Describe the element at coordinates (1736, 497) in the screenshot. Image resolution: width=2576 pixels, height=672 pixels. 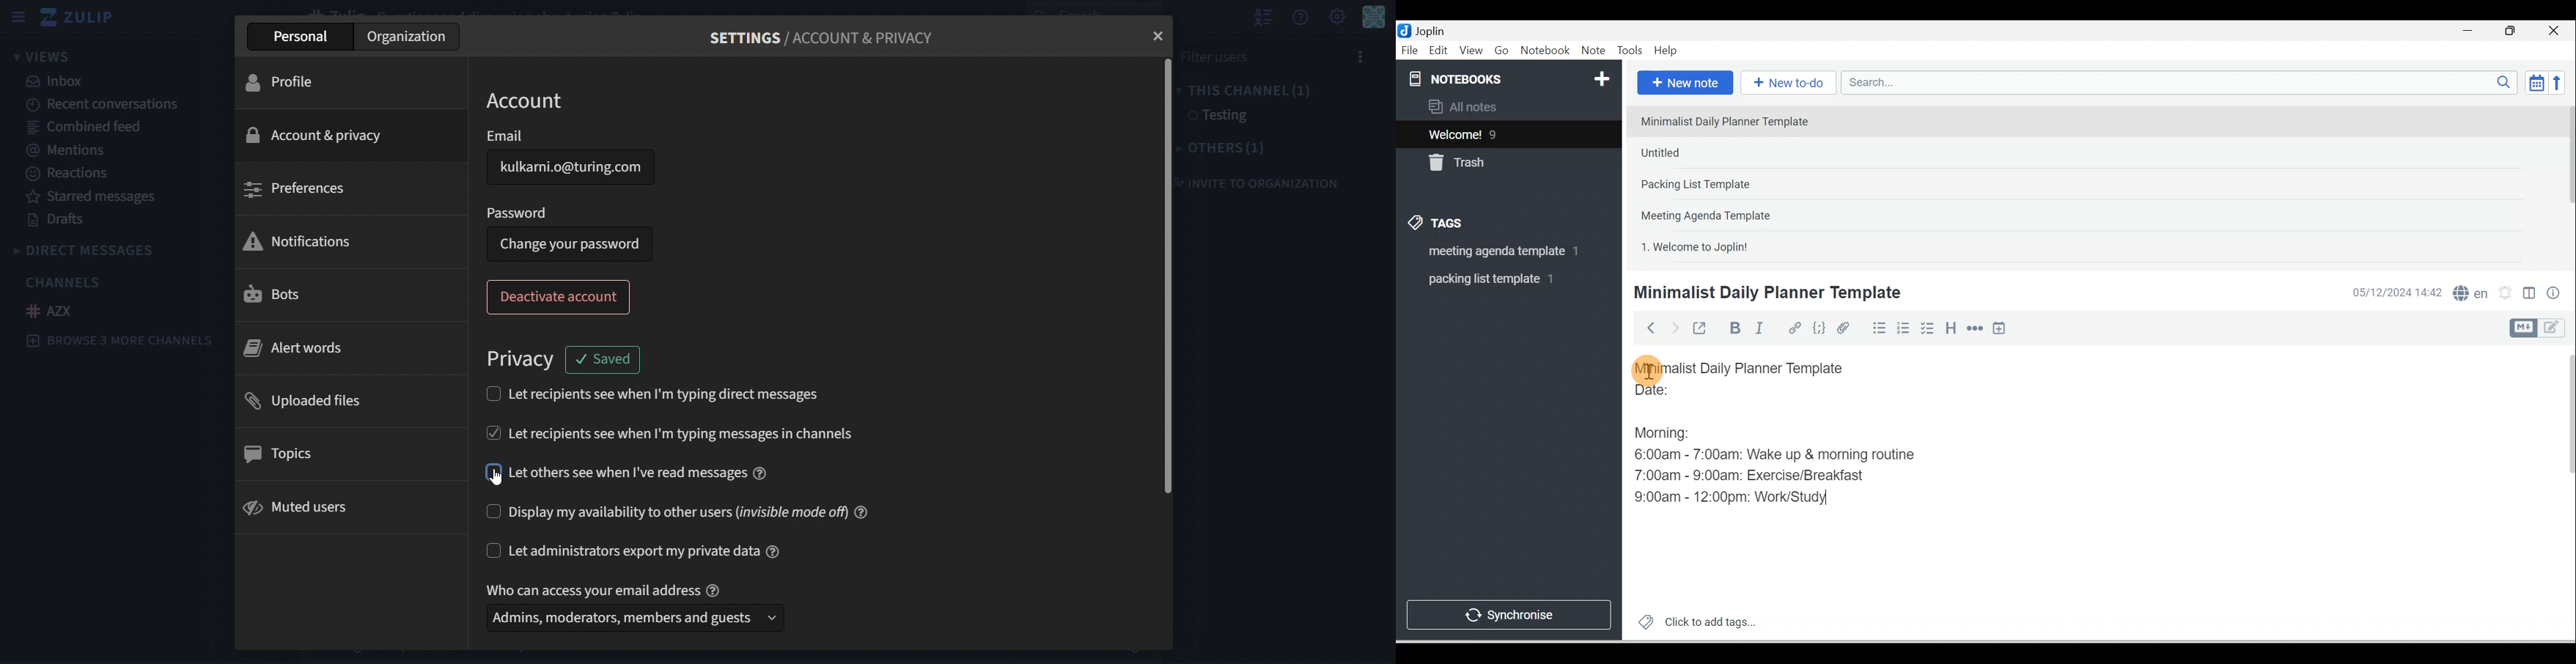
I see `9:00am - 12:00pm: Work/Study` at that location.